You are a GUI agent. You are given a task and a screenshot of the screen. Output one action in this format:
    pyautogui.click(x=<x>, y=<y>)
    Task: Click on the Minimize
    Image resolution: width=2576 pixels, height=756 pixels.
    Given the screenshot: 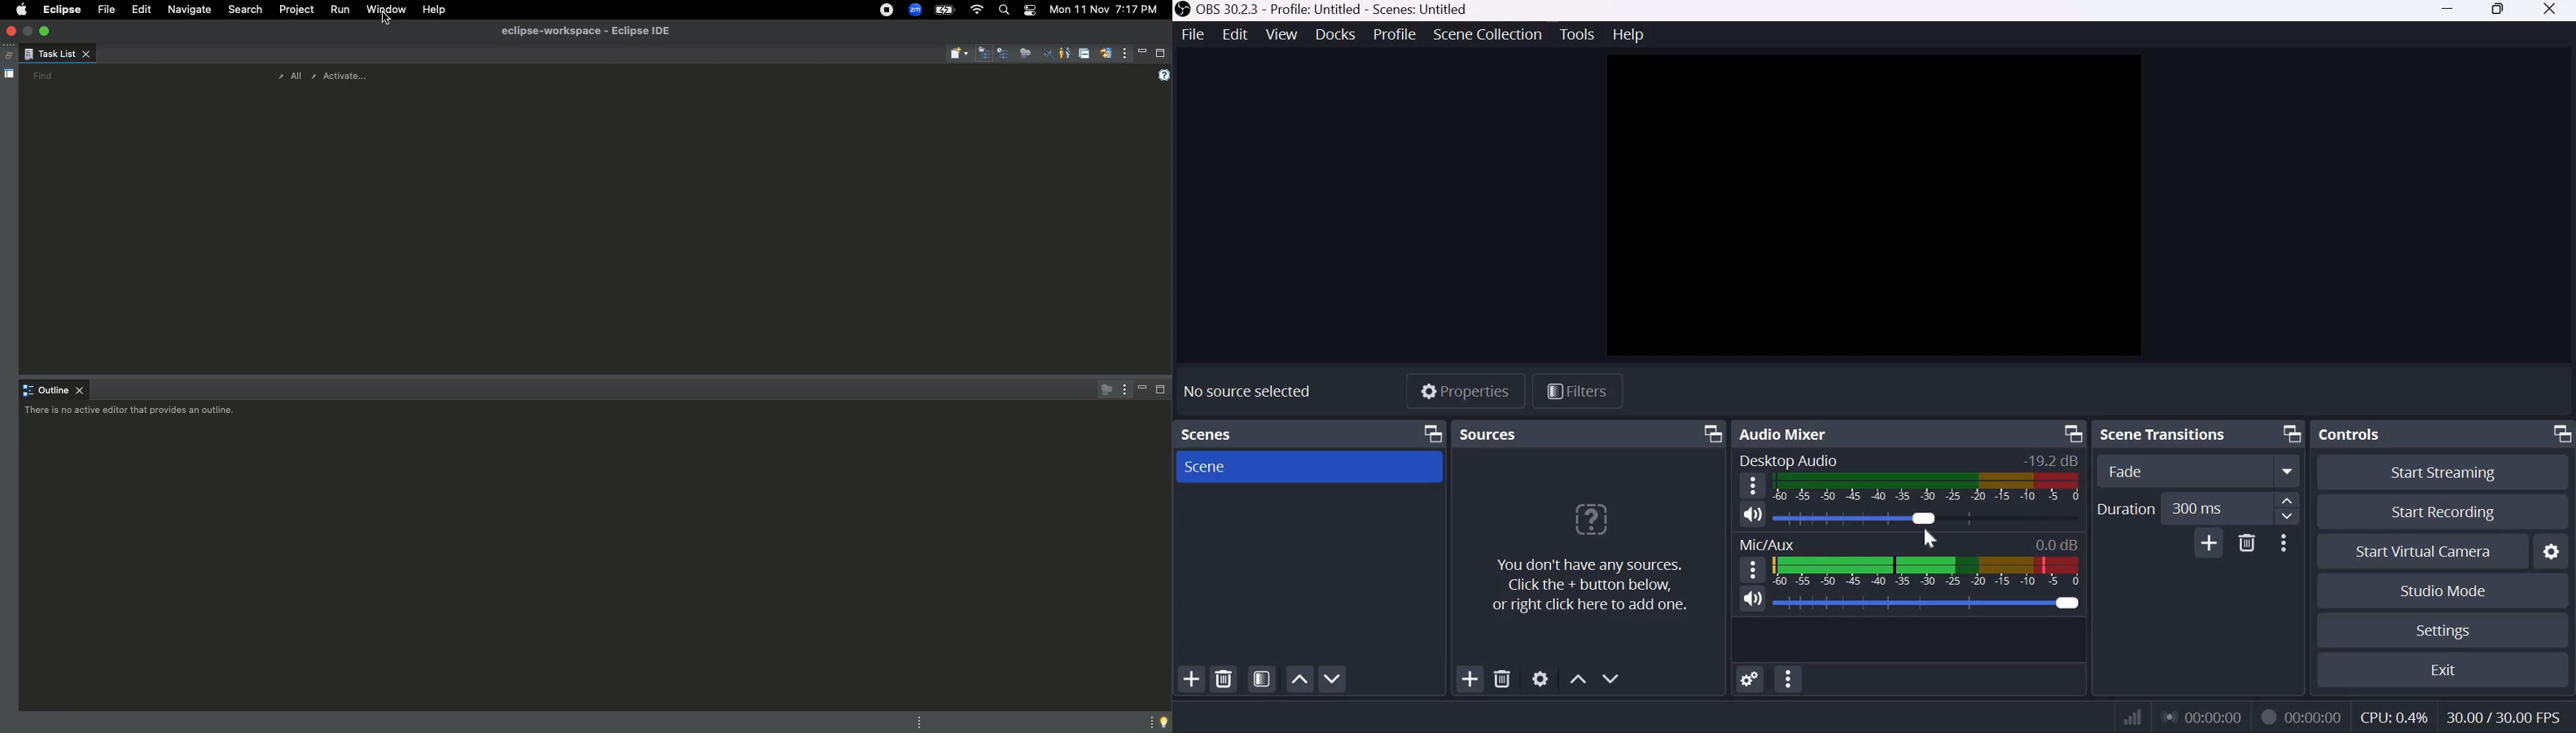 What is the action you would take?
    pyautogui.click(x=2451, y=11)
    